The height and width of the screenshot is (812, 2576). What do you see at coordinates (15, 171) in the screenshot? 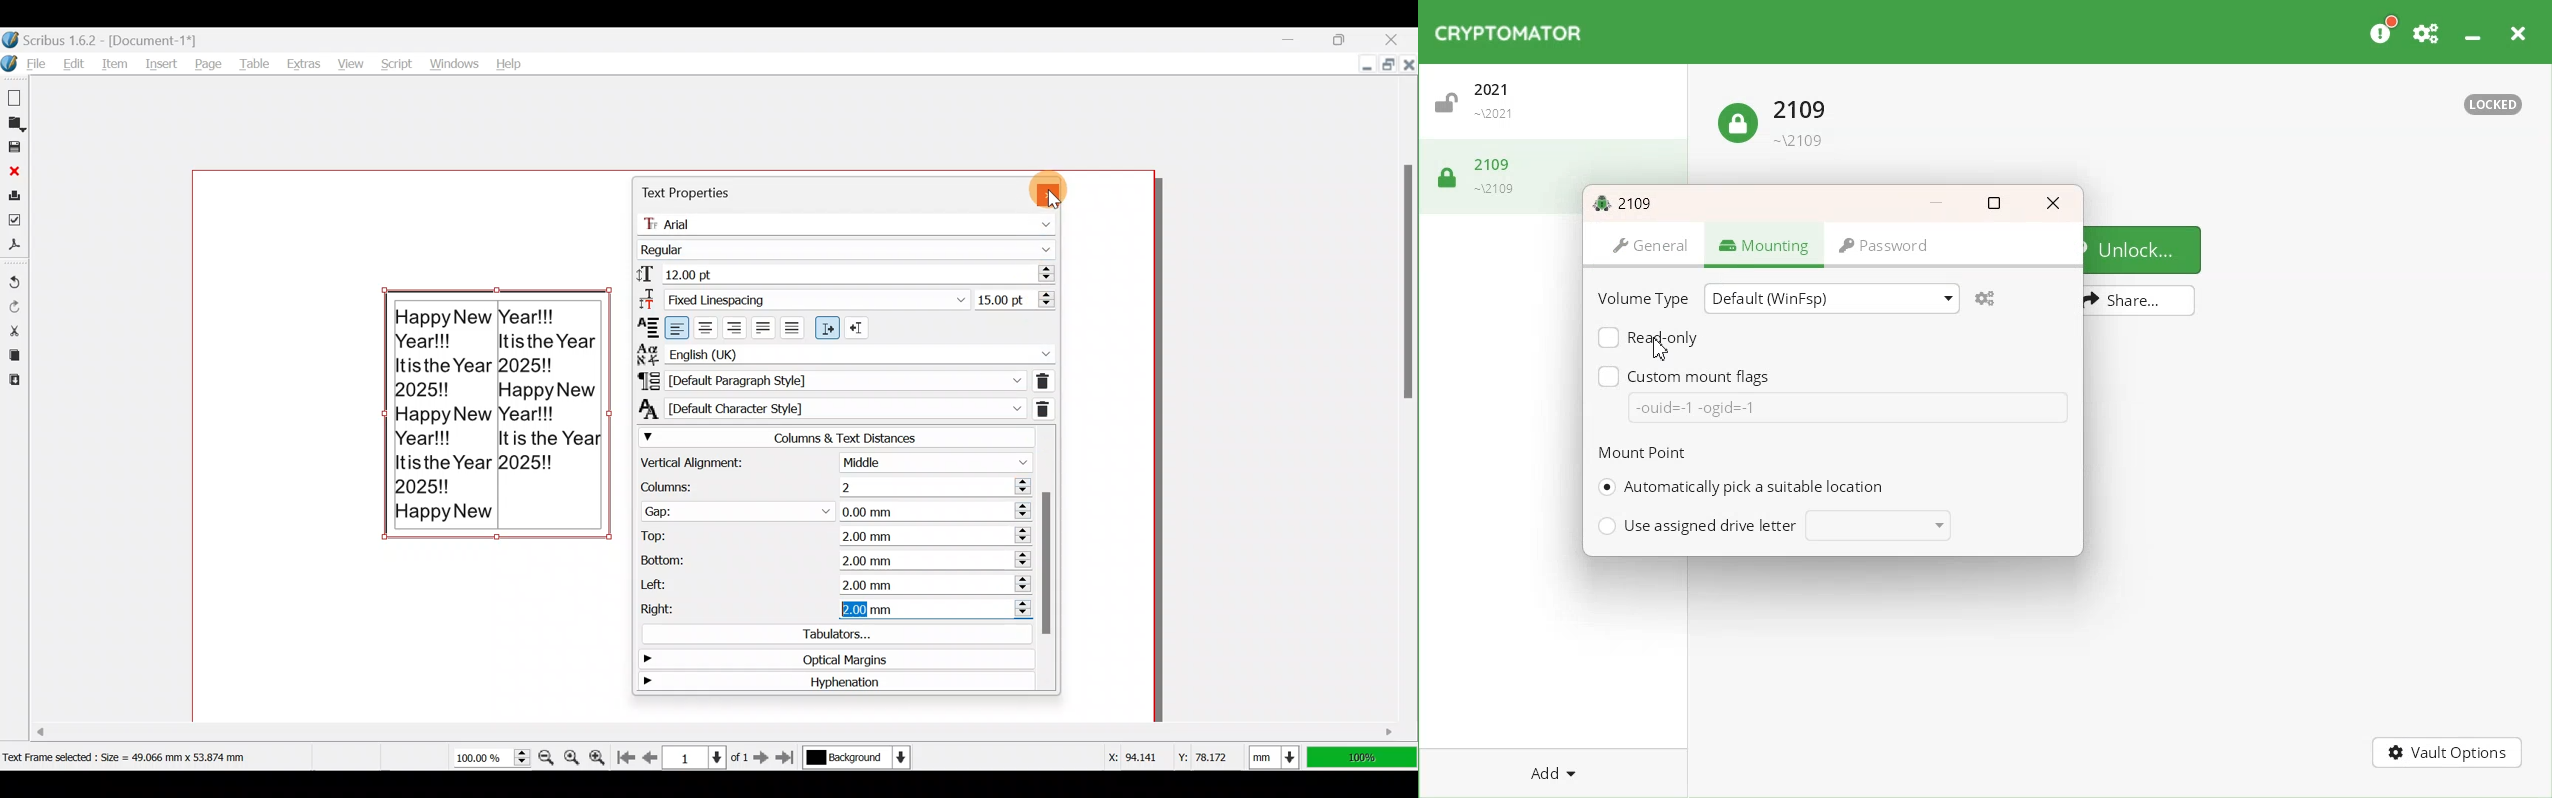
I see `Close` at bounding box center [15, 171].